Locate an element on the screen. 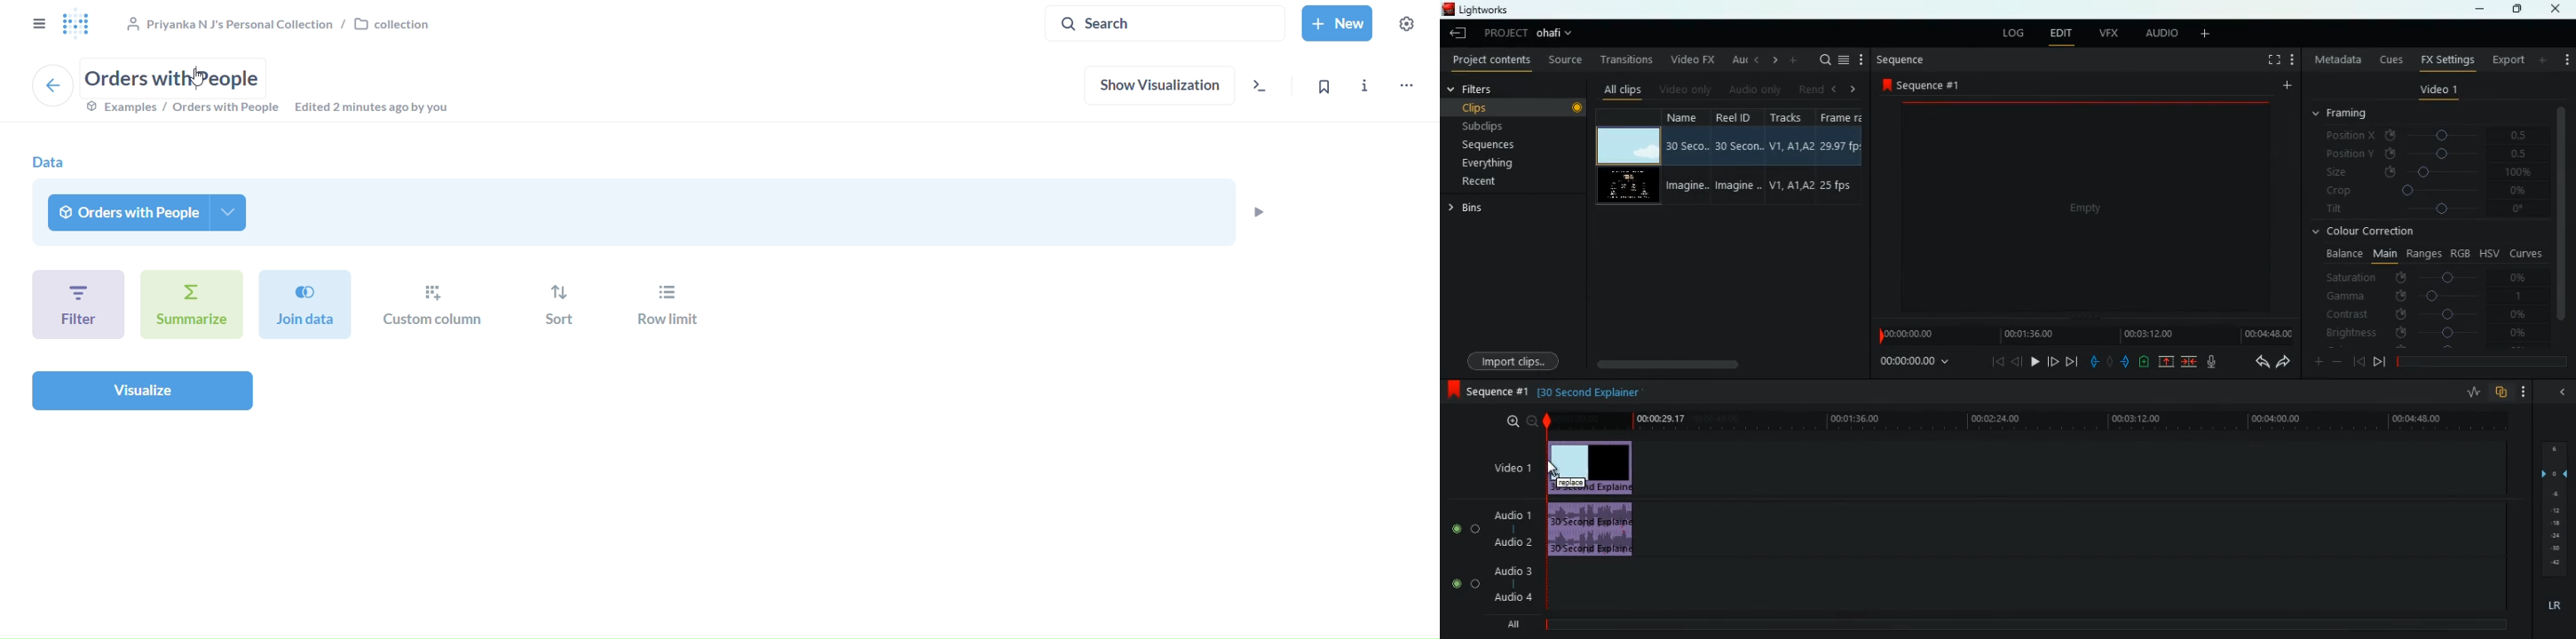 The width and height of the screenshot is (2576, 644). add is located at coordinates (2285, 86).